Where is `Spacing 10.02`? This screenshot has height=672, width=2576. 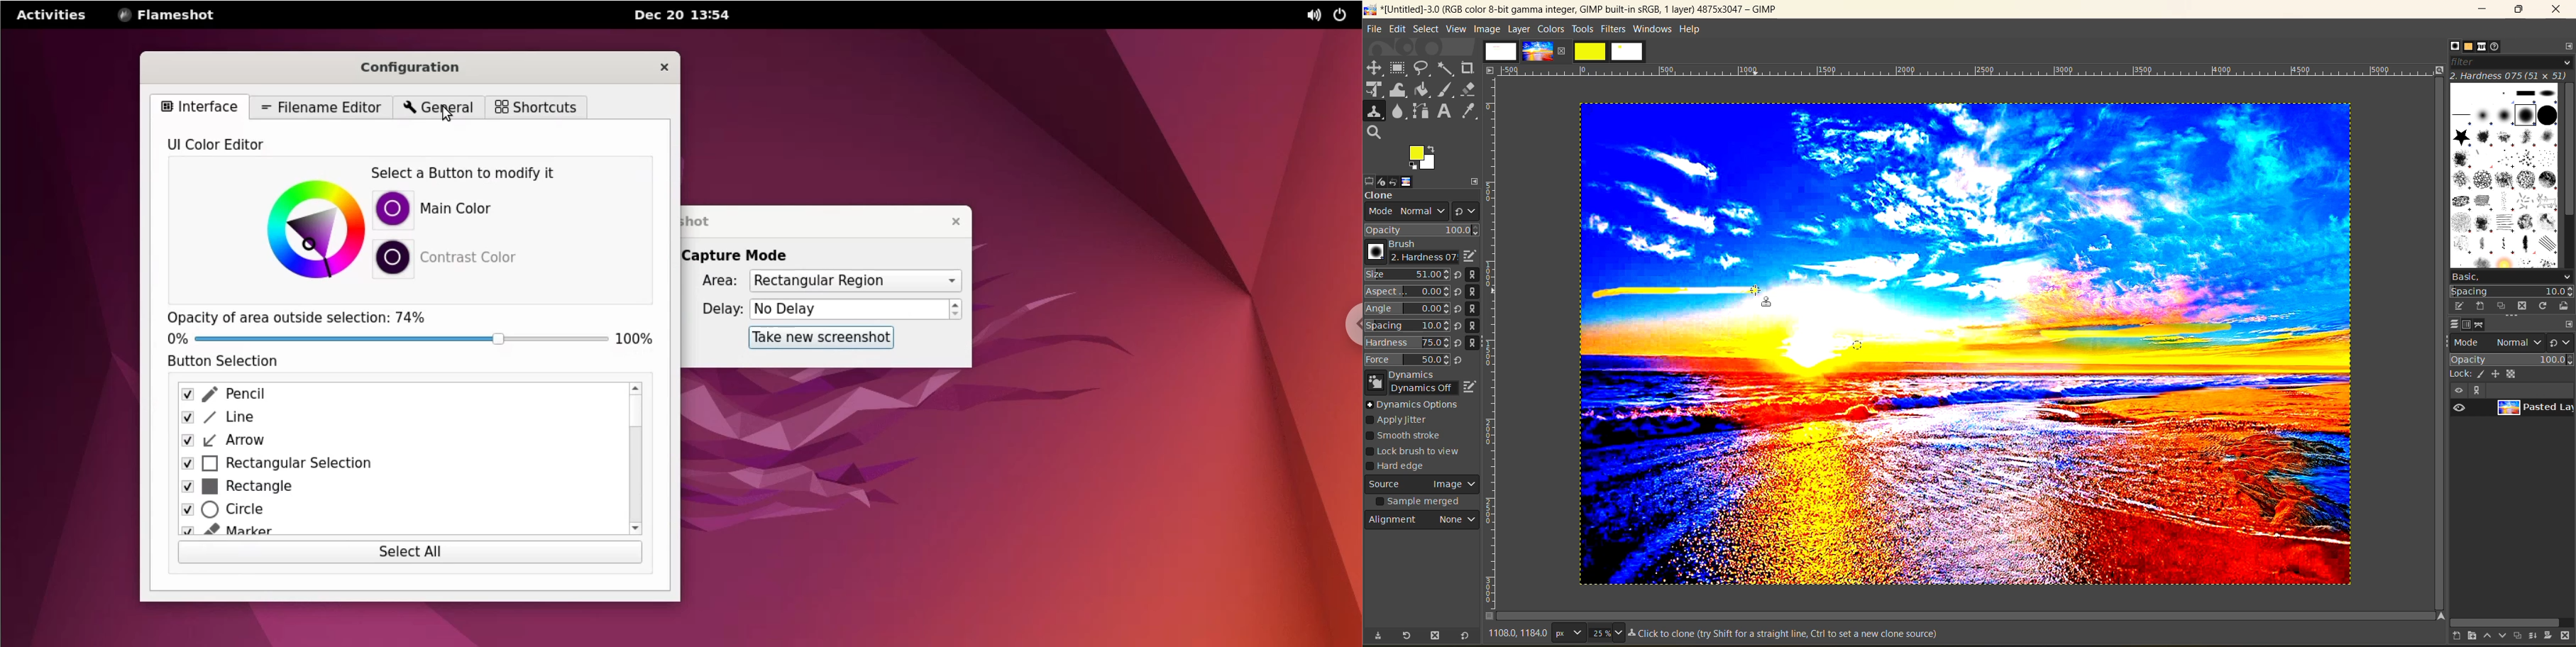
Spacing 10.02 is located at coordinates (1408, 325).